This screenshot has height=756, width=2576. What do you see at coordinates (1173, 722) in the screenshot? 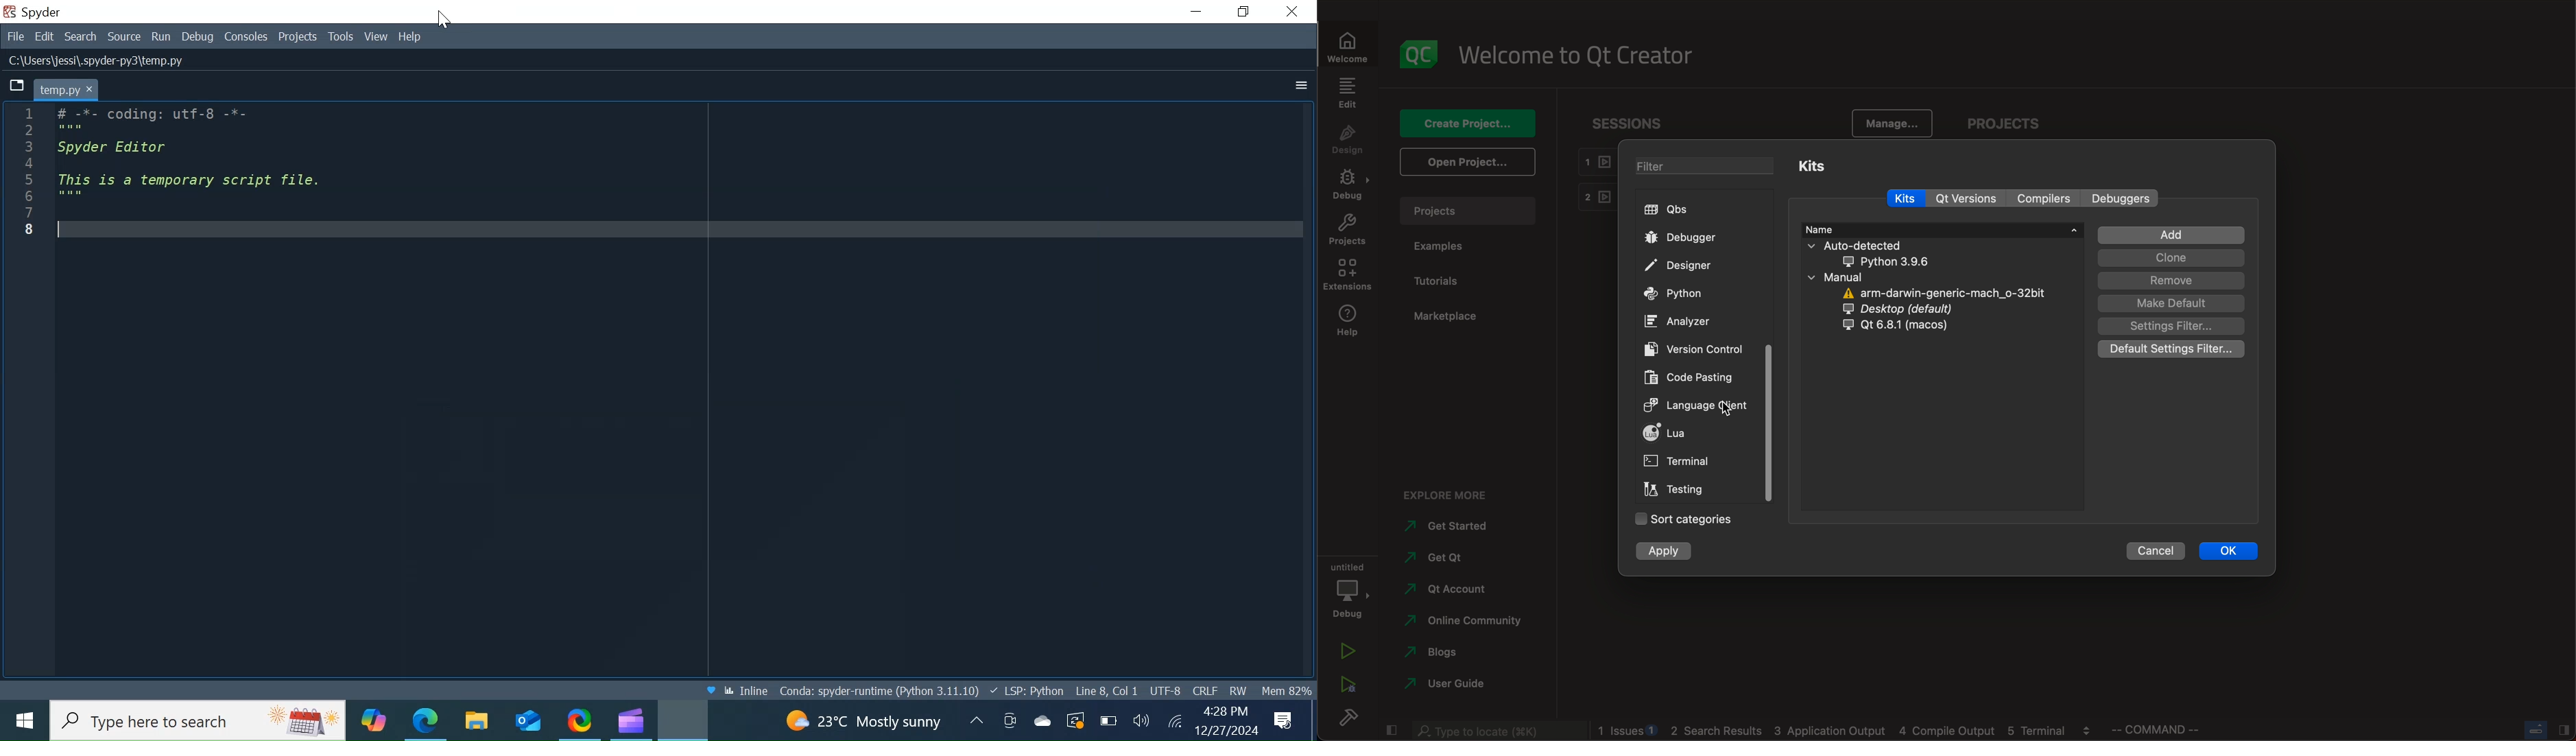
I see `Internet Connectivity` at bounding box center [1173, 722].